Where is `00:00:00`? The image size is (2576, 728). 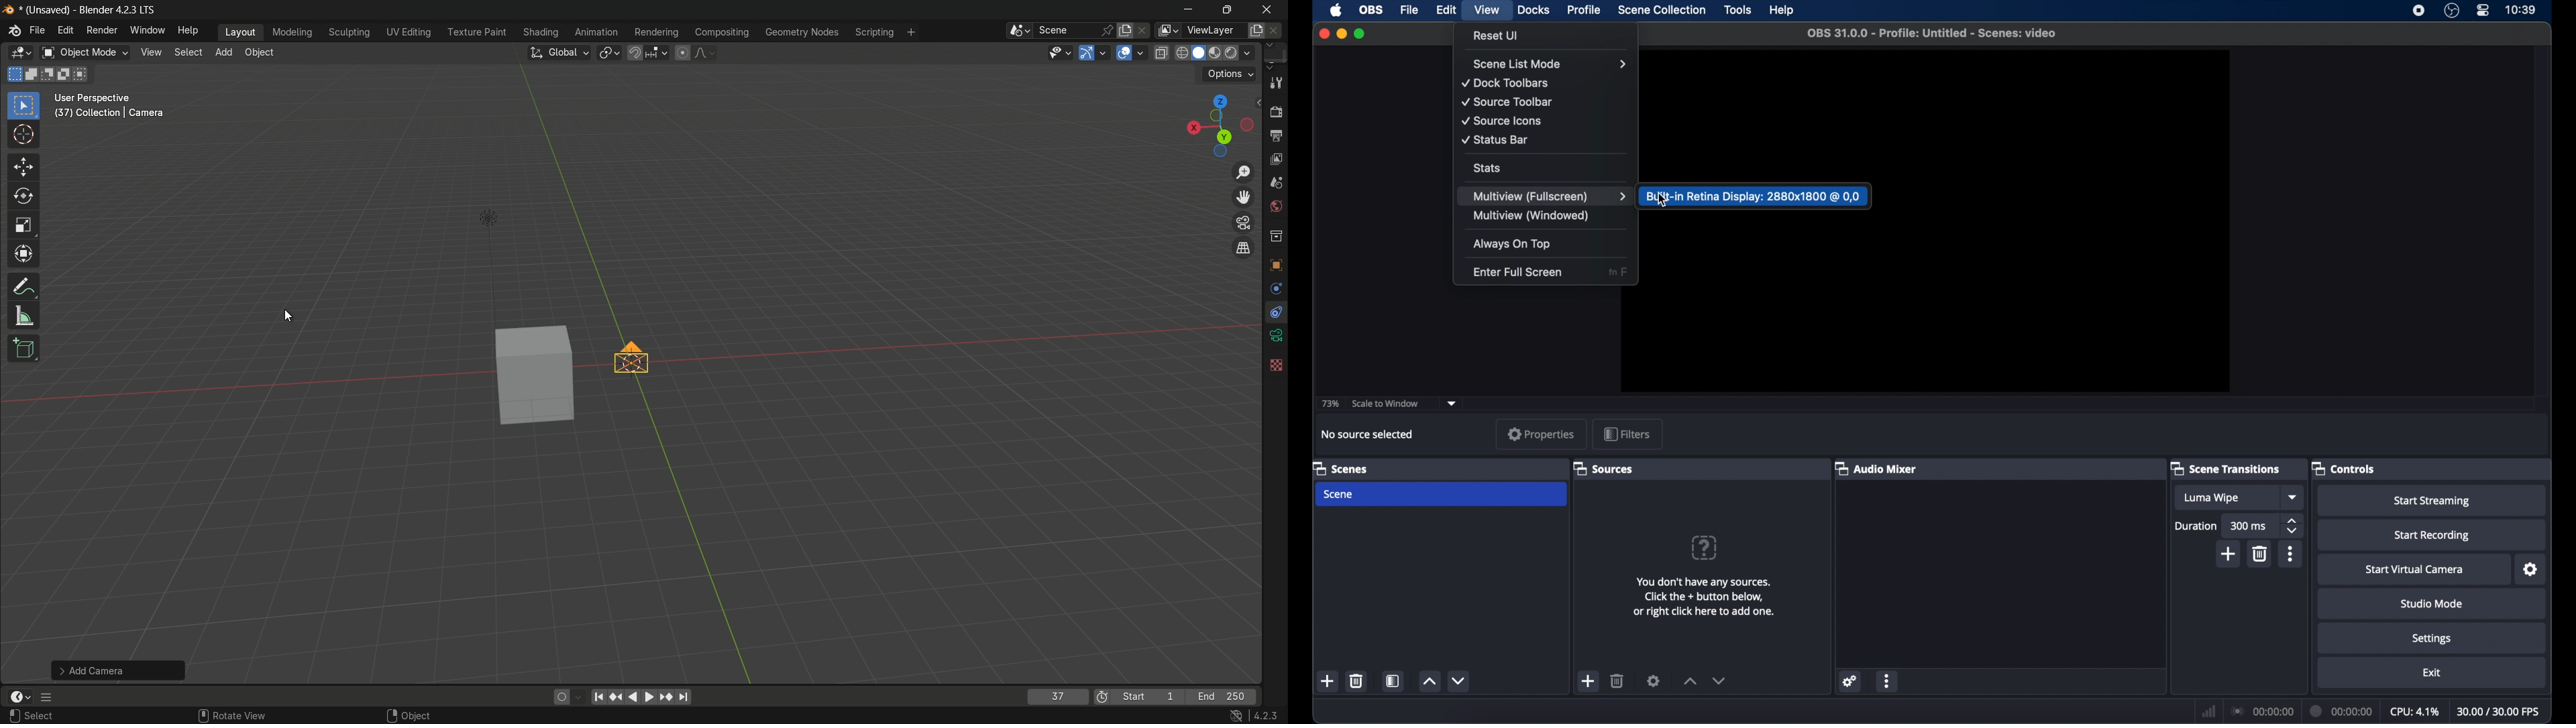 00:00:00 is located at coordinates (2342, 711).